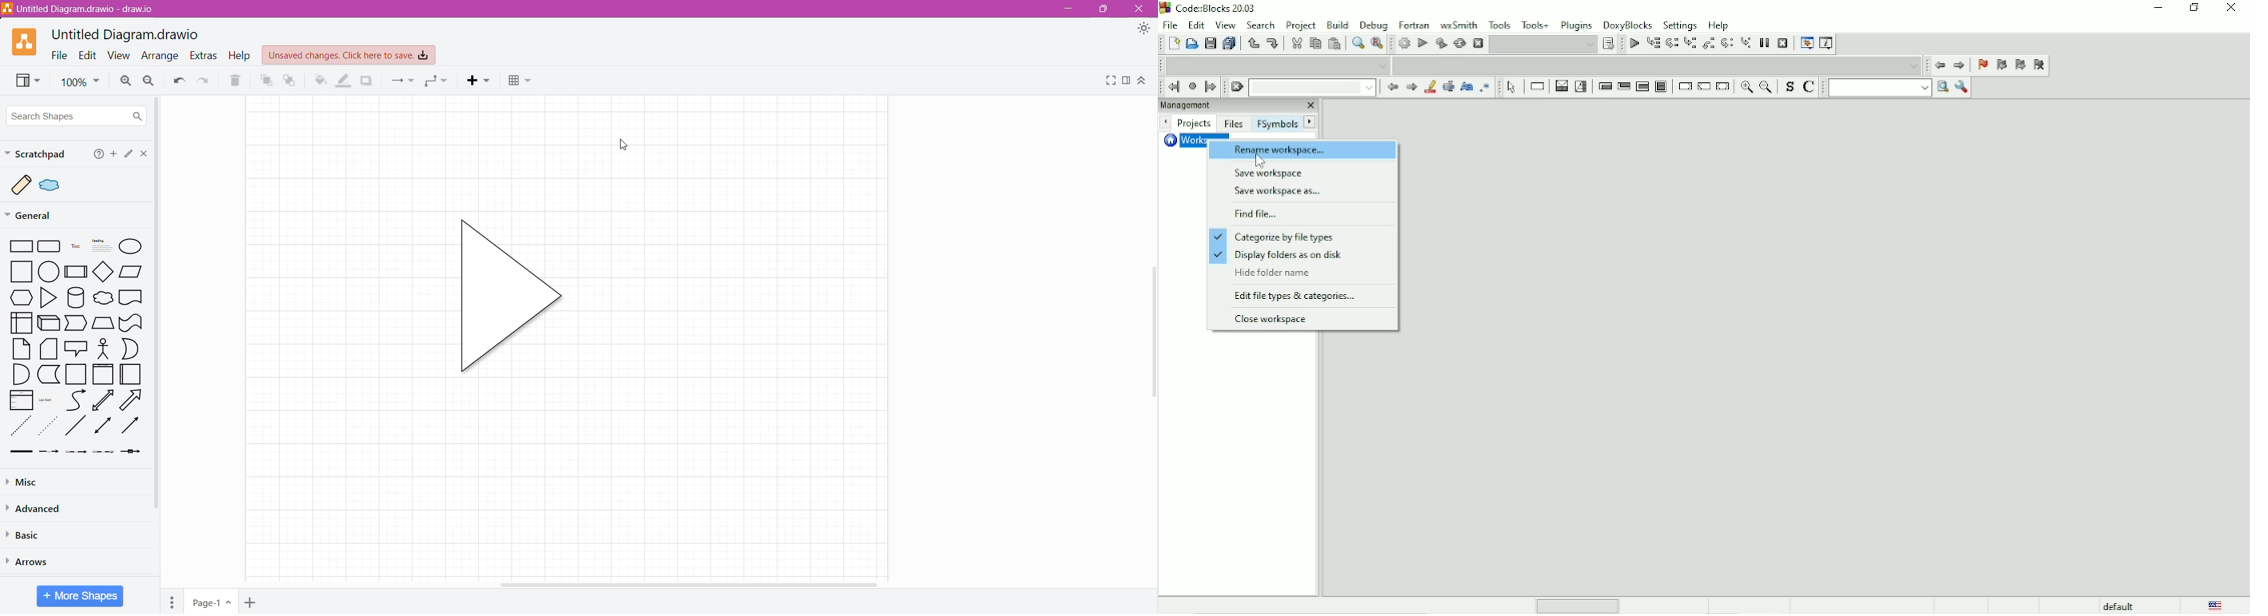  Describe the element at coordinates (1624, 87) in the screenshot. I see `Exit condition loop` at that location.